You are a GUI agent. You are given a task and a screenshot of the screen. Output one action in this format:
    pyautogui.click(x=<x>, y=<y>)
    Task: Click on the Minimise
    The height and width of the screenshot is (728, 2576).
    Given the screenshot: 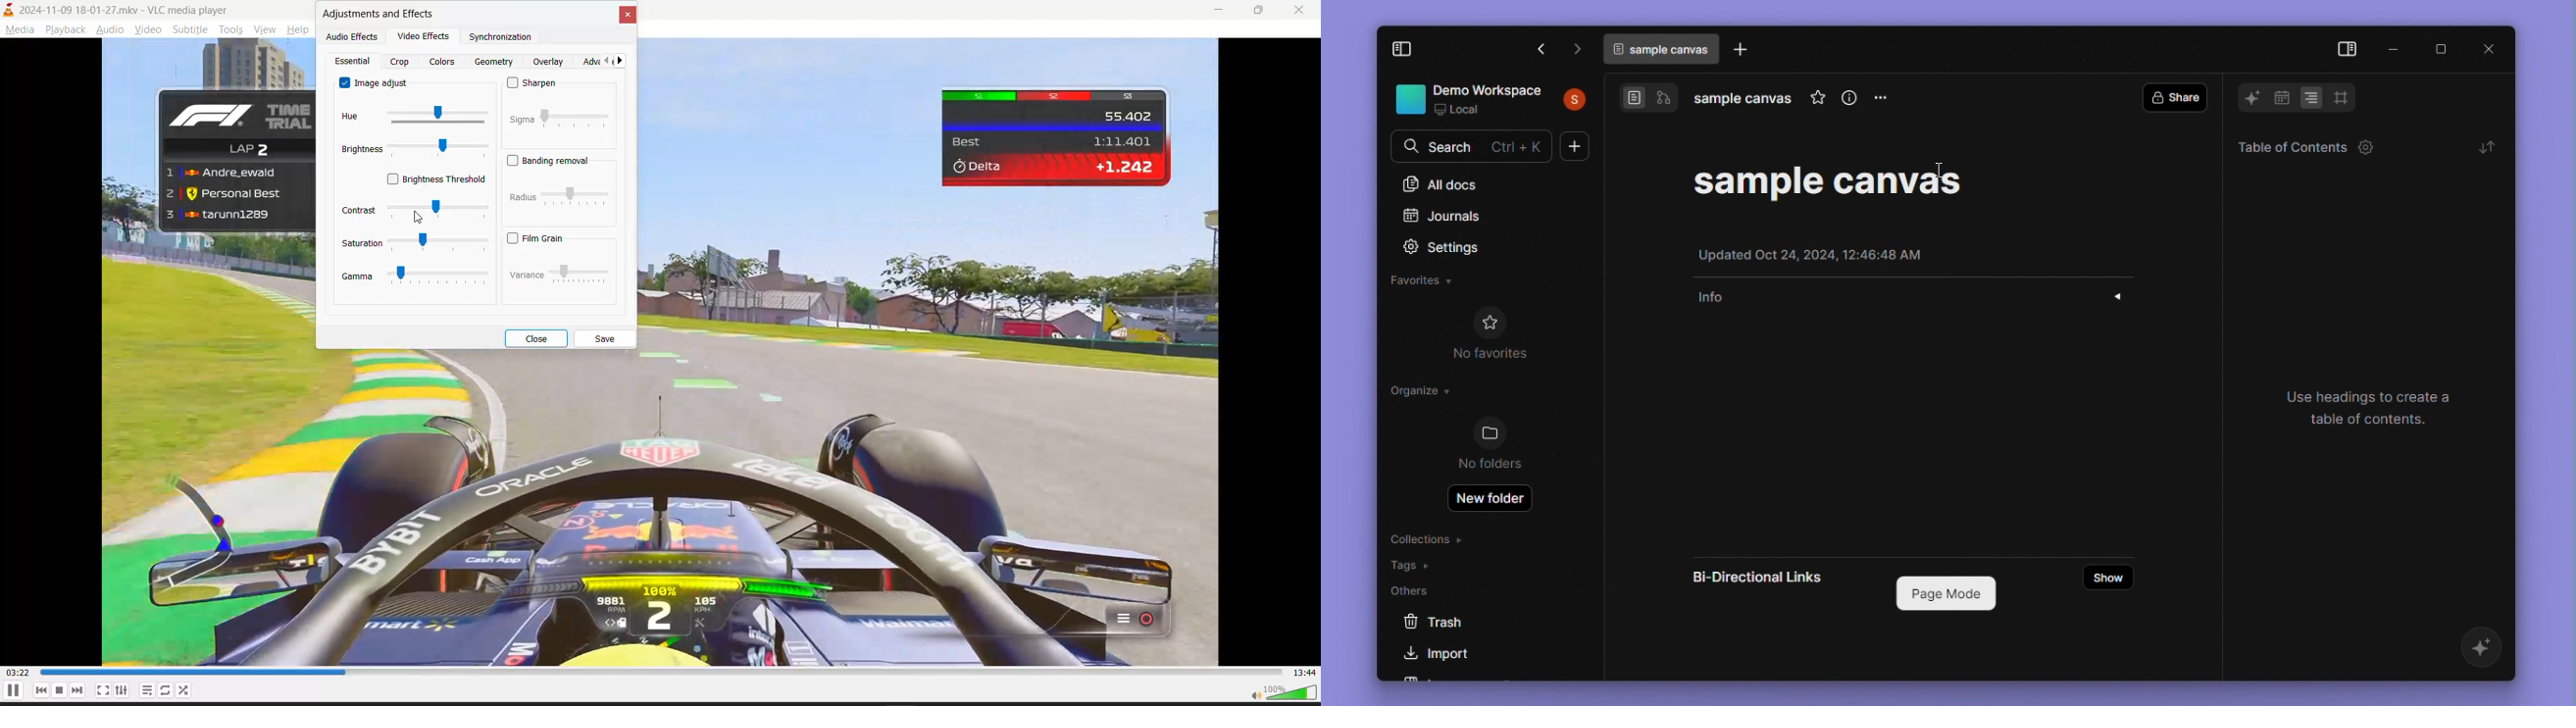 What is the action you would take?
    pyautogui.click(x=2395, y=46)
    